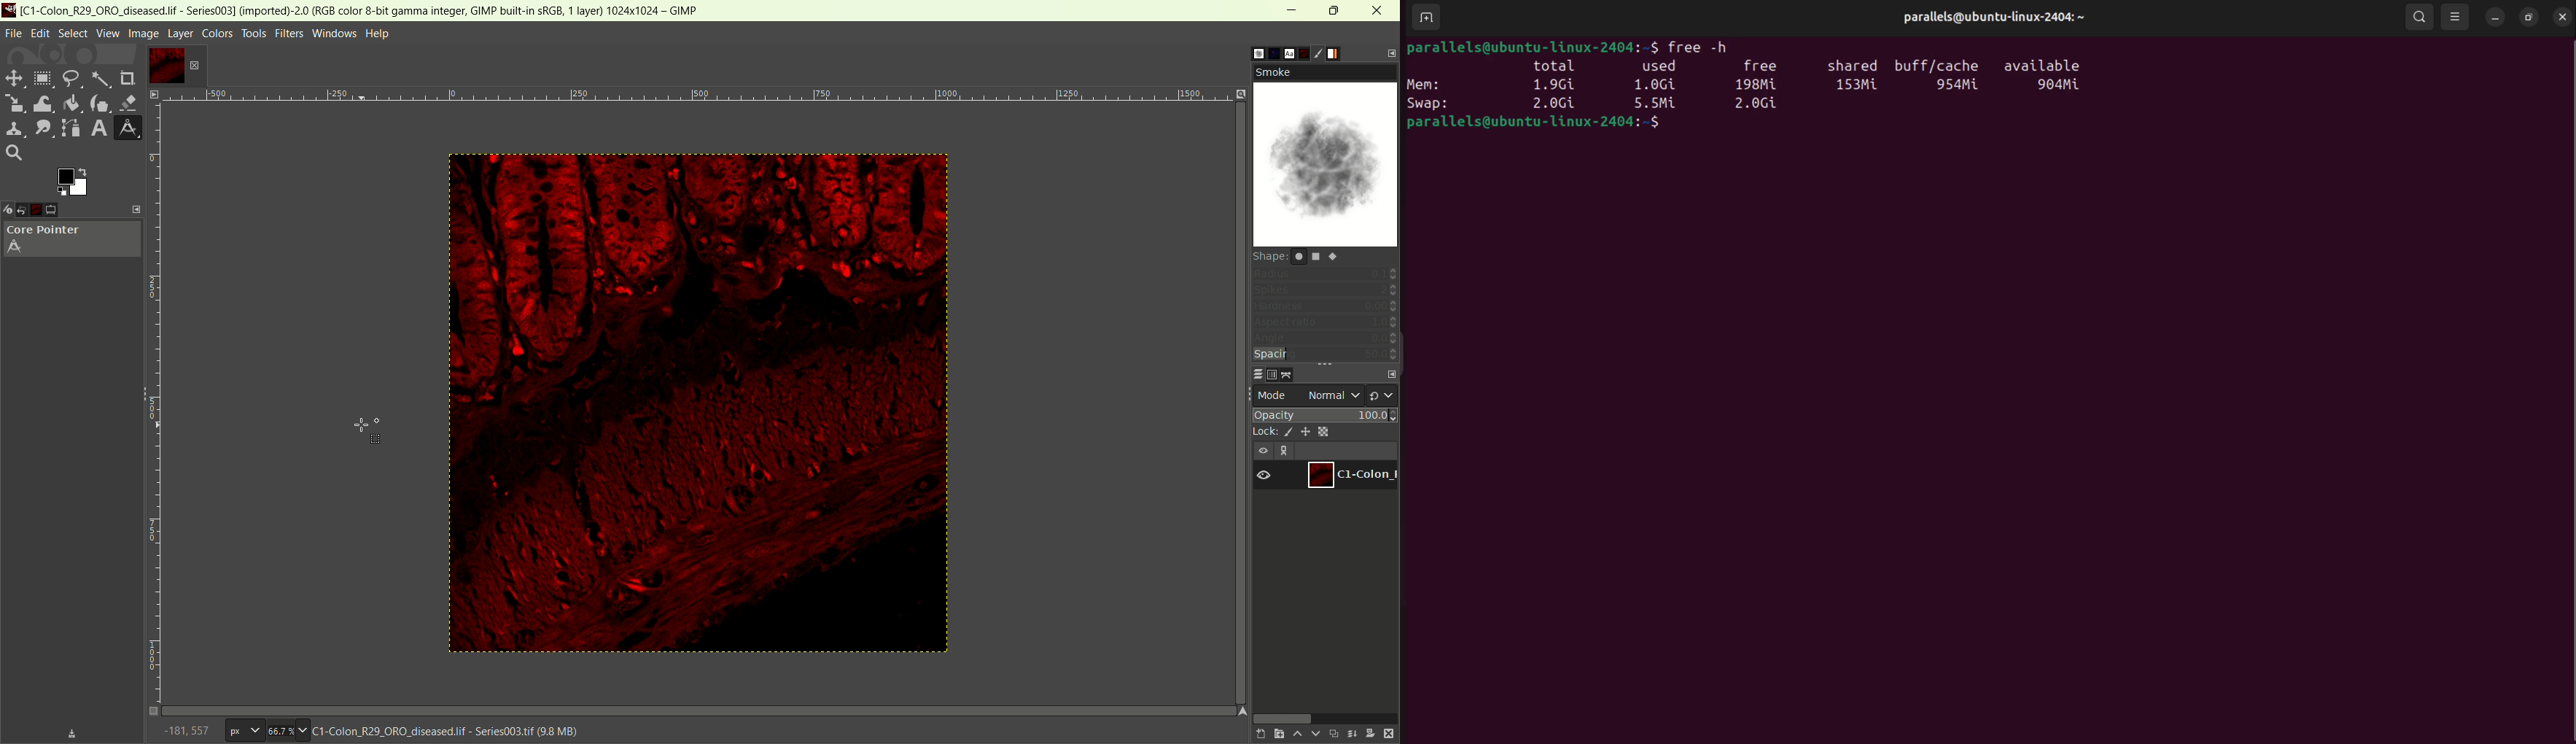 The image size is (2576, 756). I want to click on wrap transform, so click(40, 103).